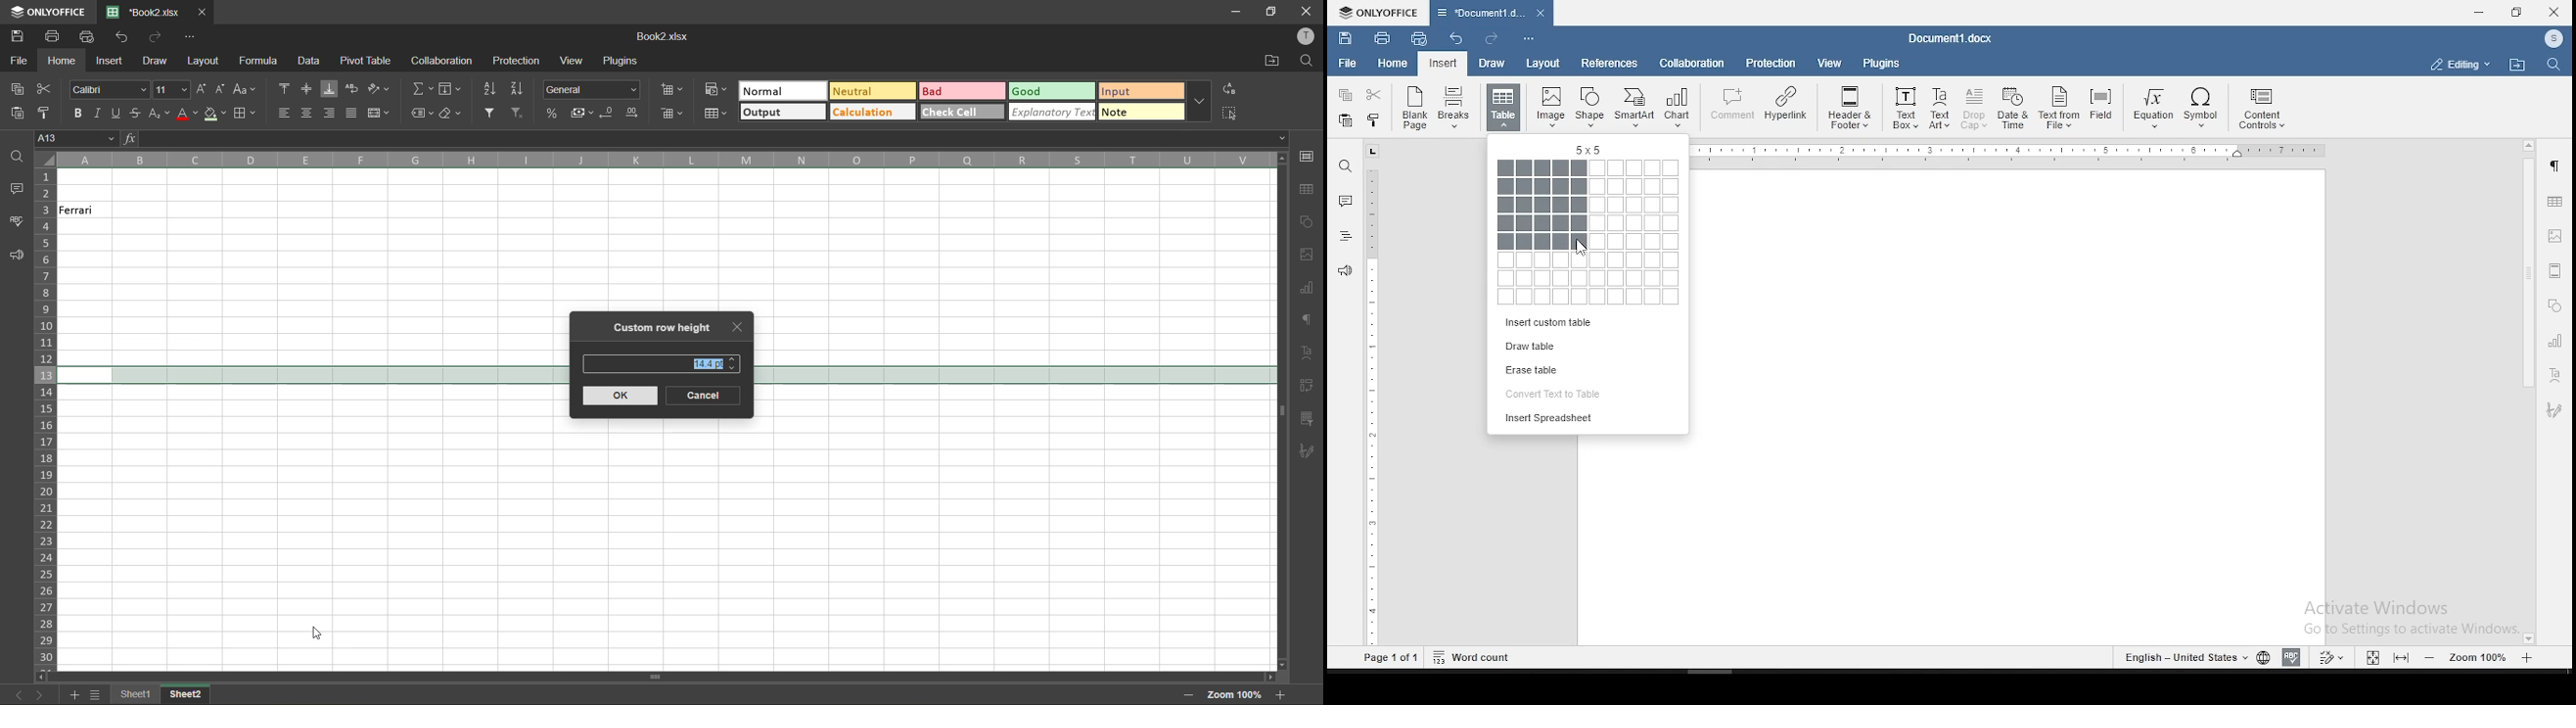 Image resolution: width=2576 pixels, height=728 pixels. I want to click on named ranges, so click(423, 112).